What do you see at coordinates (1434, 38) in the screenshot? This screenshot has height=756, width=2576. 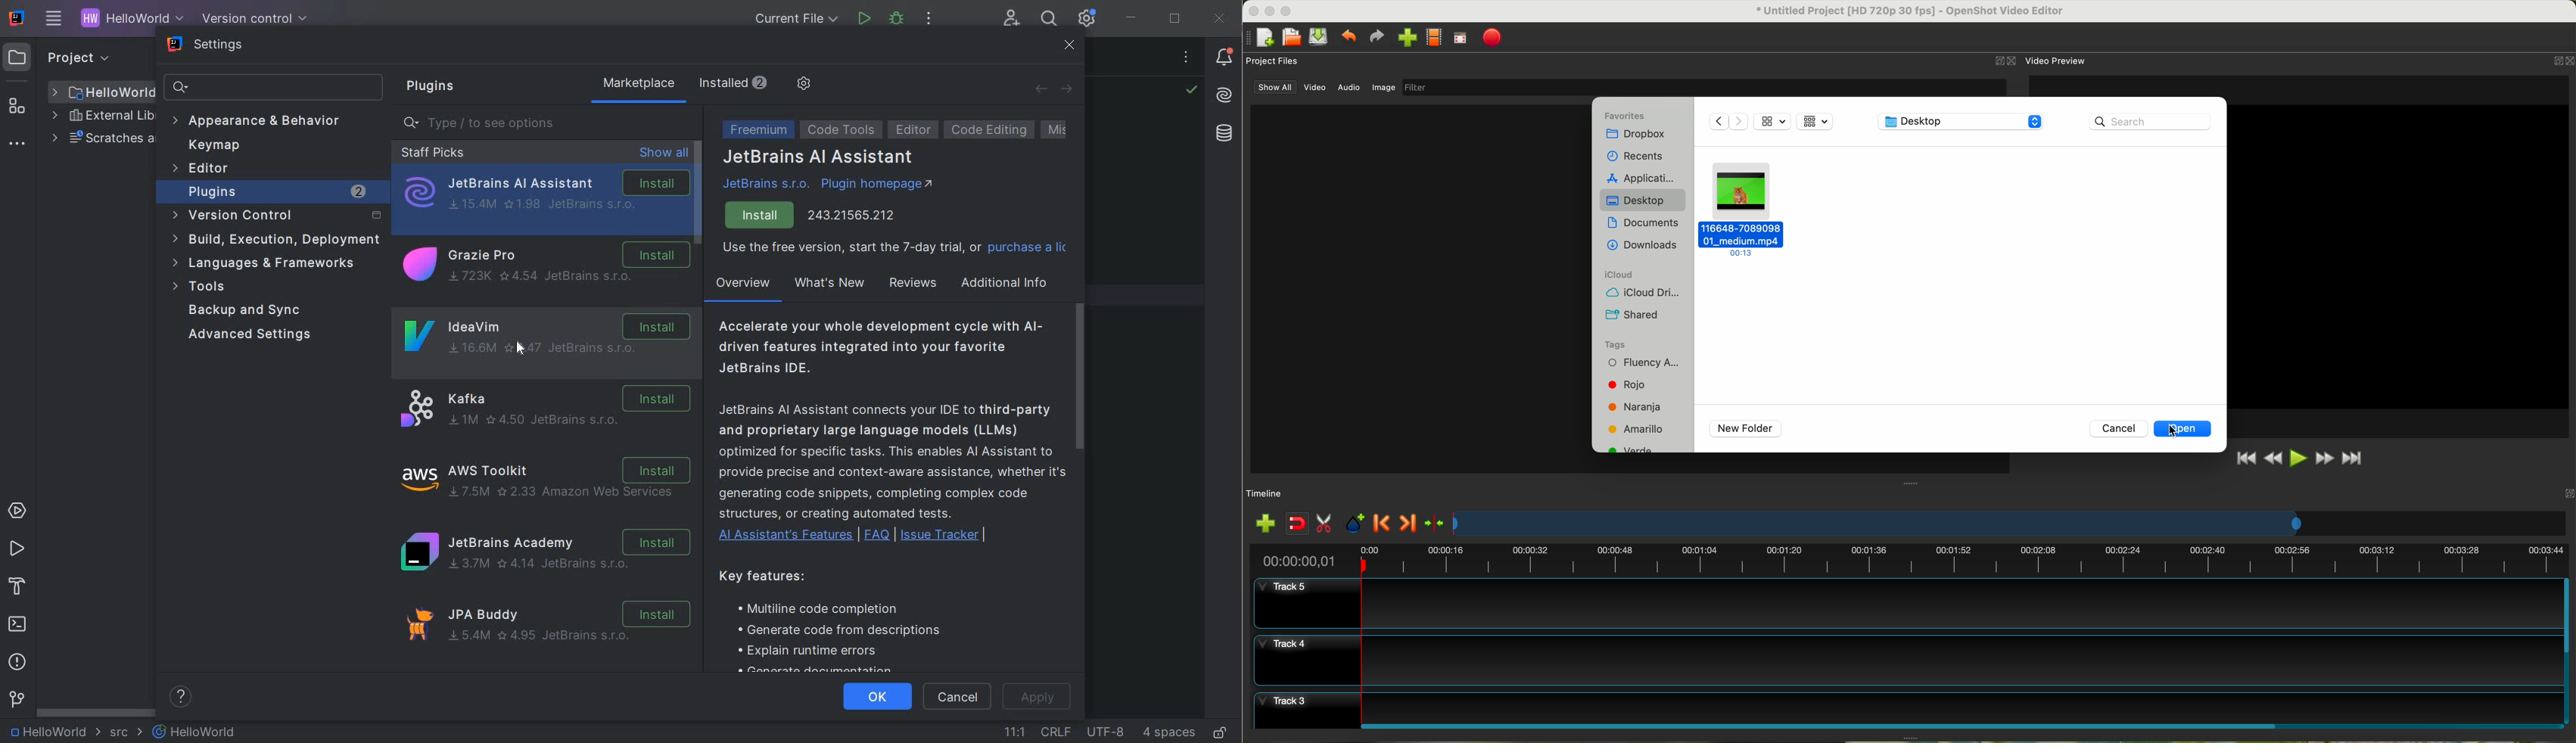 I see `choose profile` at bounding box center [1434, 38].